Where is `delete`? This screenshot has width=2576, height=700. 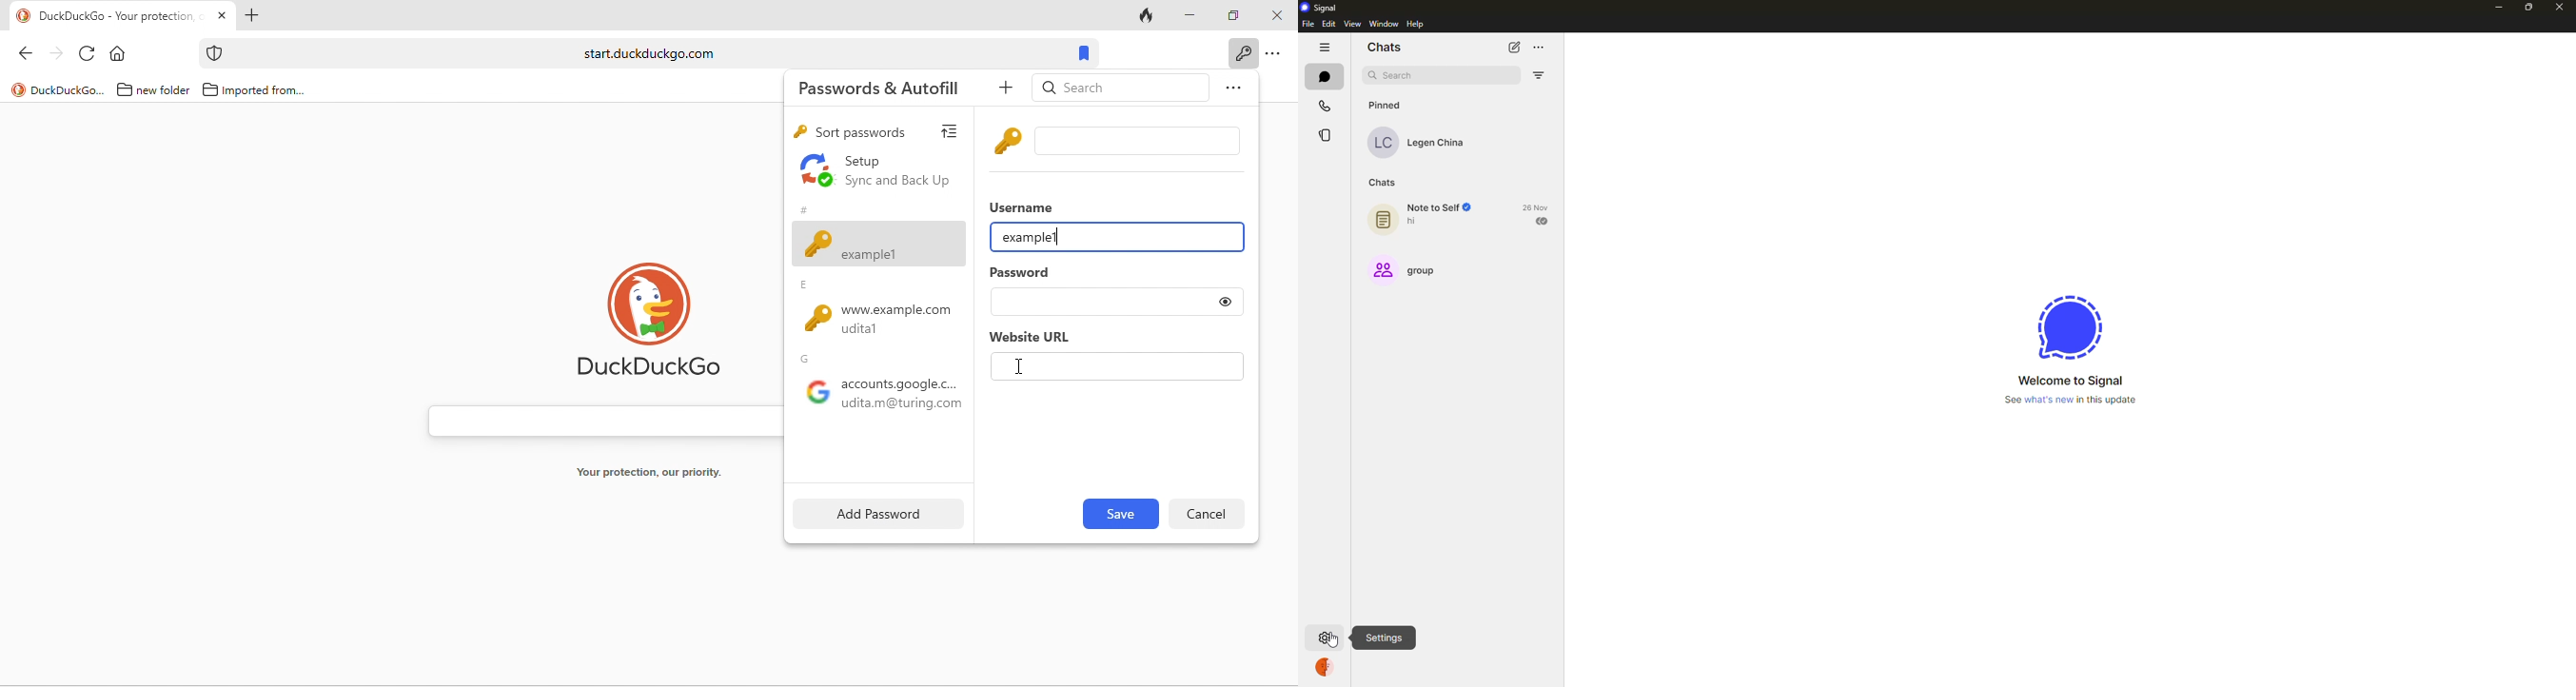 delete is located at coordinates (1206, 514).